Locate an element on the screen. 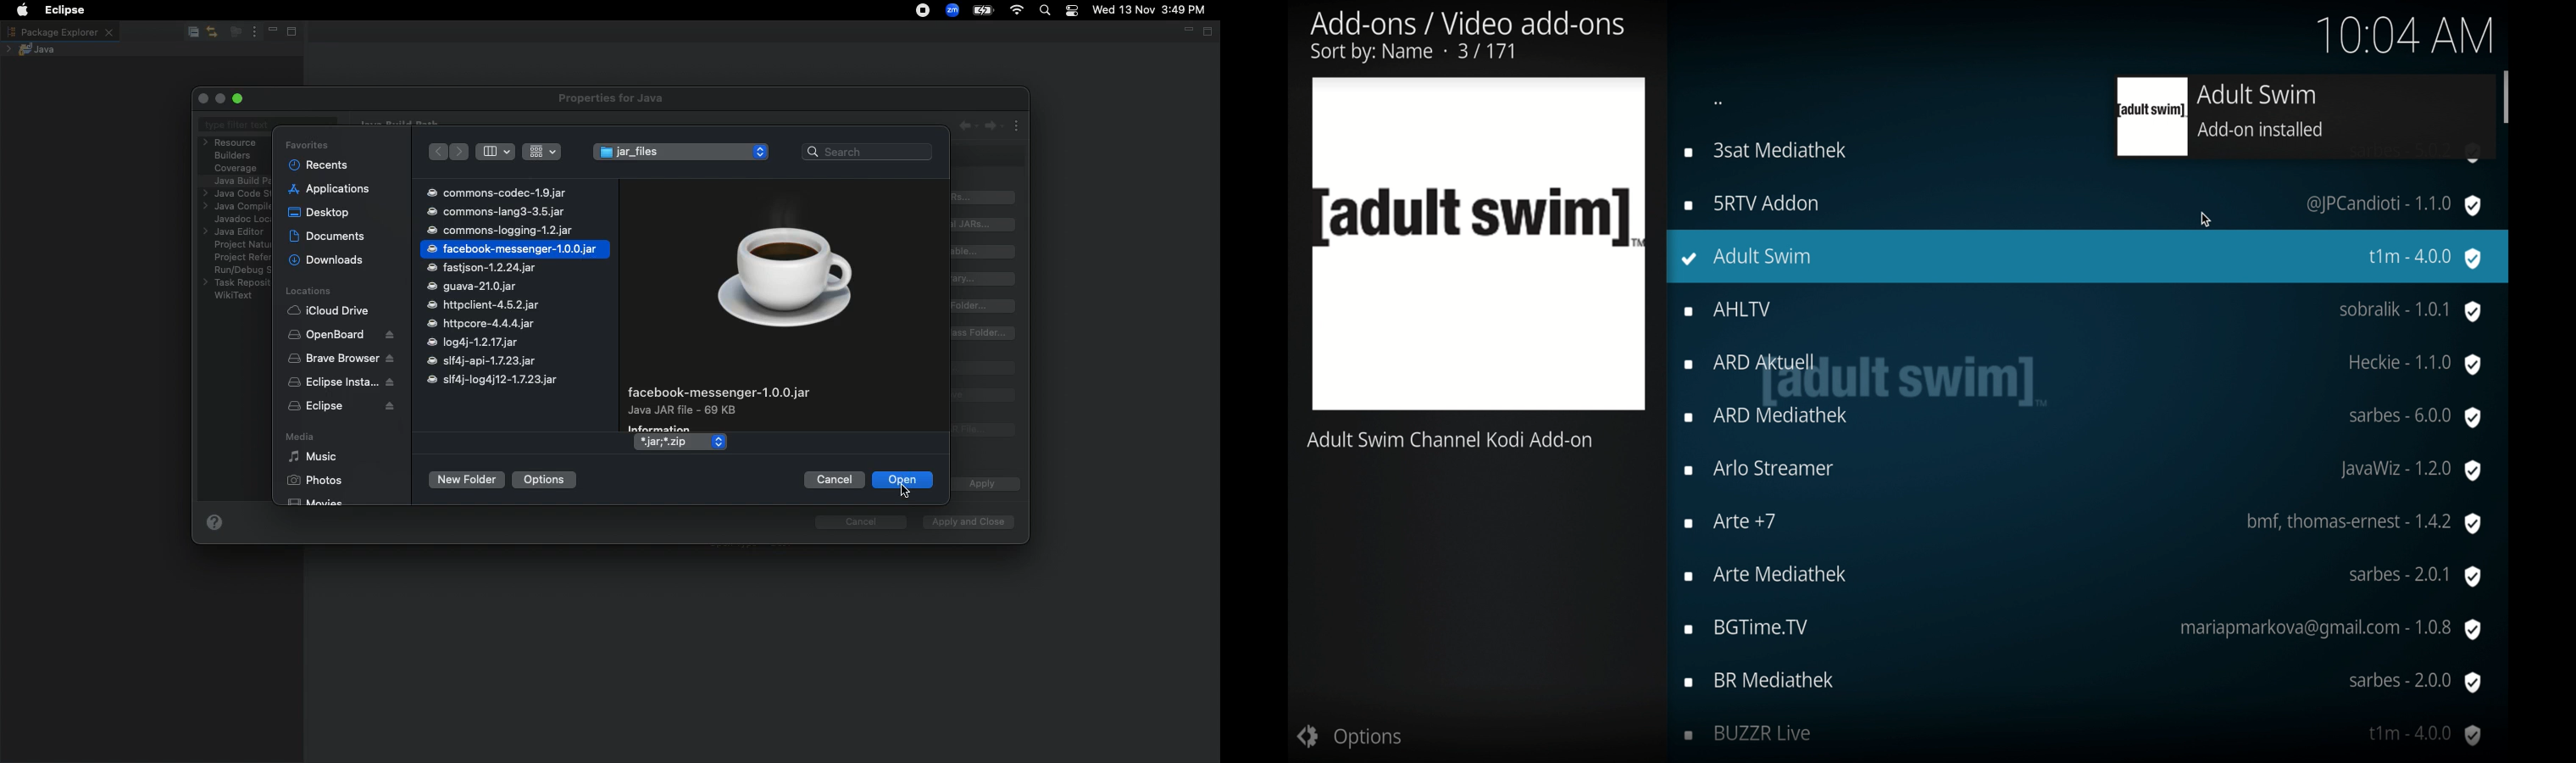  arlo is located at coordinates (2082, 470).